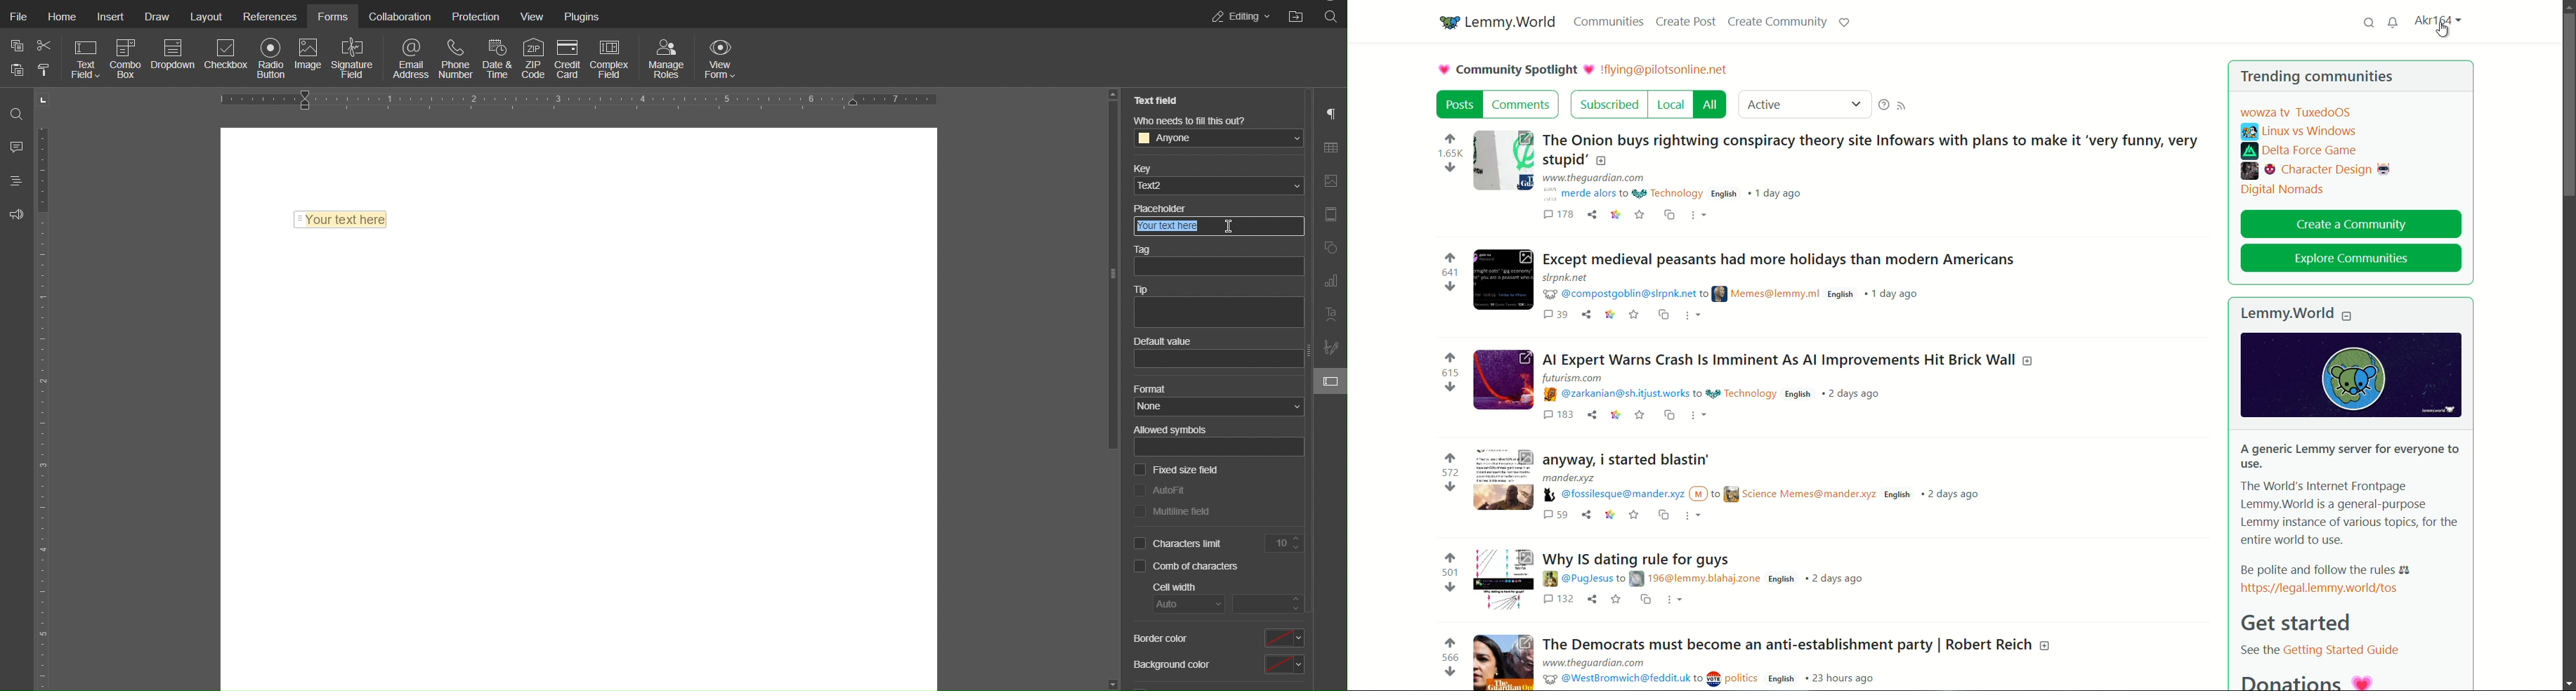 The width and height of the screenshot is (2576, 700). Describe the element at coordinates (1330, 282) in the screenshot. I see `Graph Settings` at that location.